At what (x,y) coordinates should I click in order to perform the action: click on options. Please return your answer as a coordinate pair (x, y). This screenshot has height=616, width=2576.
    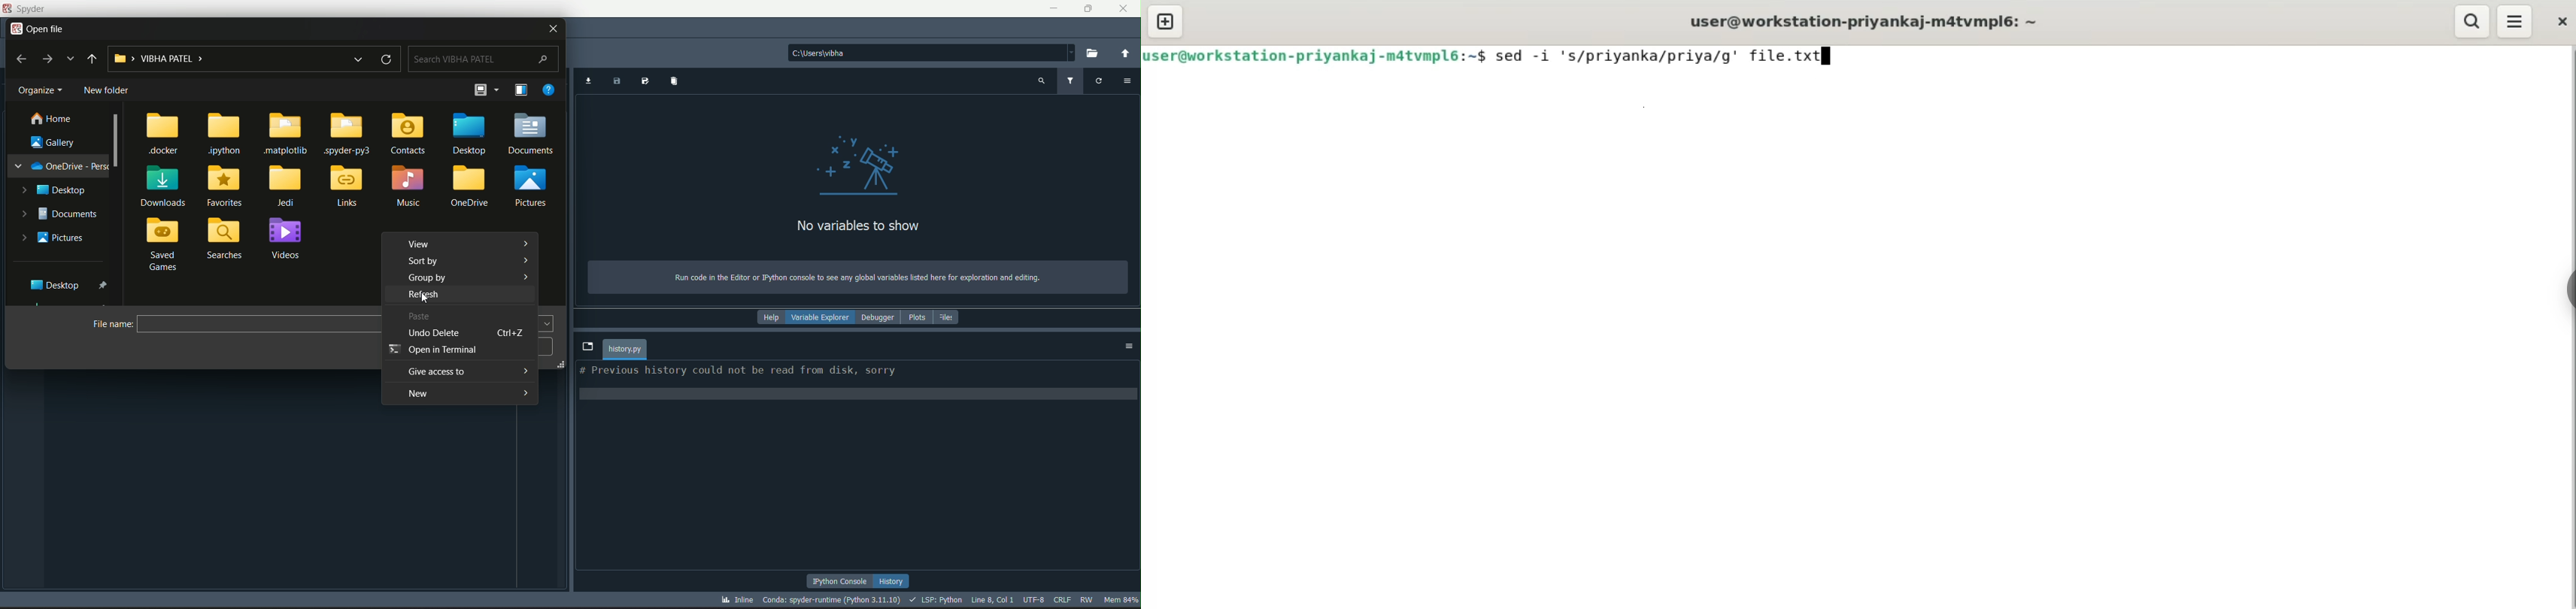
    Looking at the image, I should click on (1130, 346).